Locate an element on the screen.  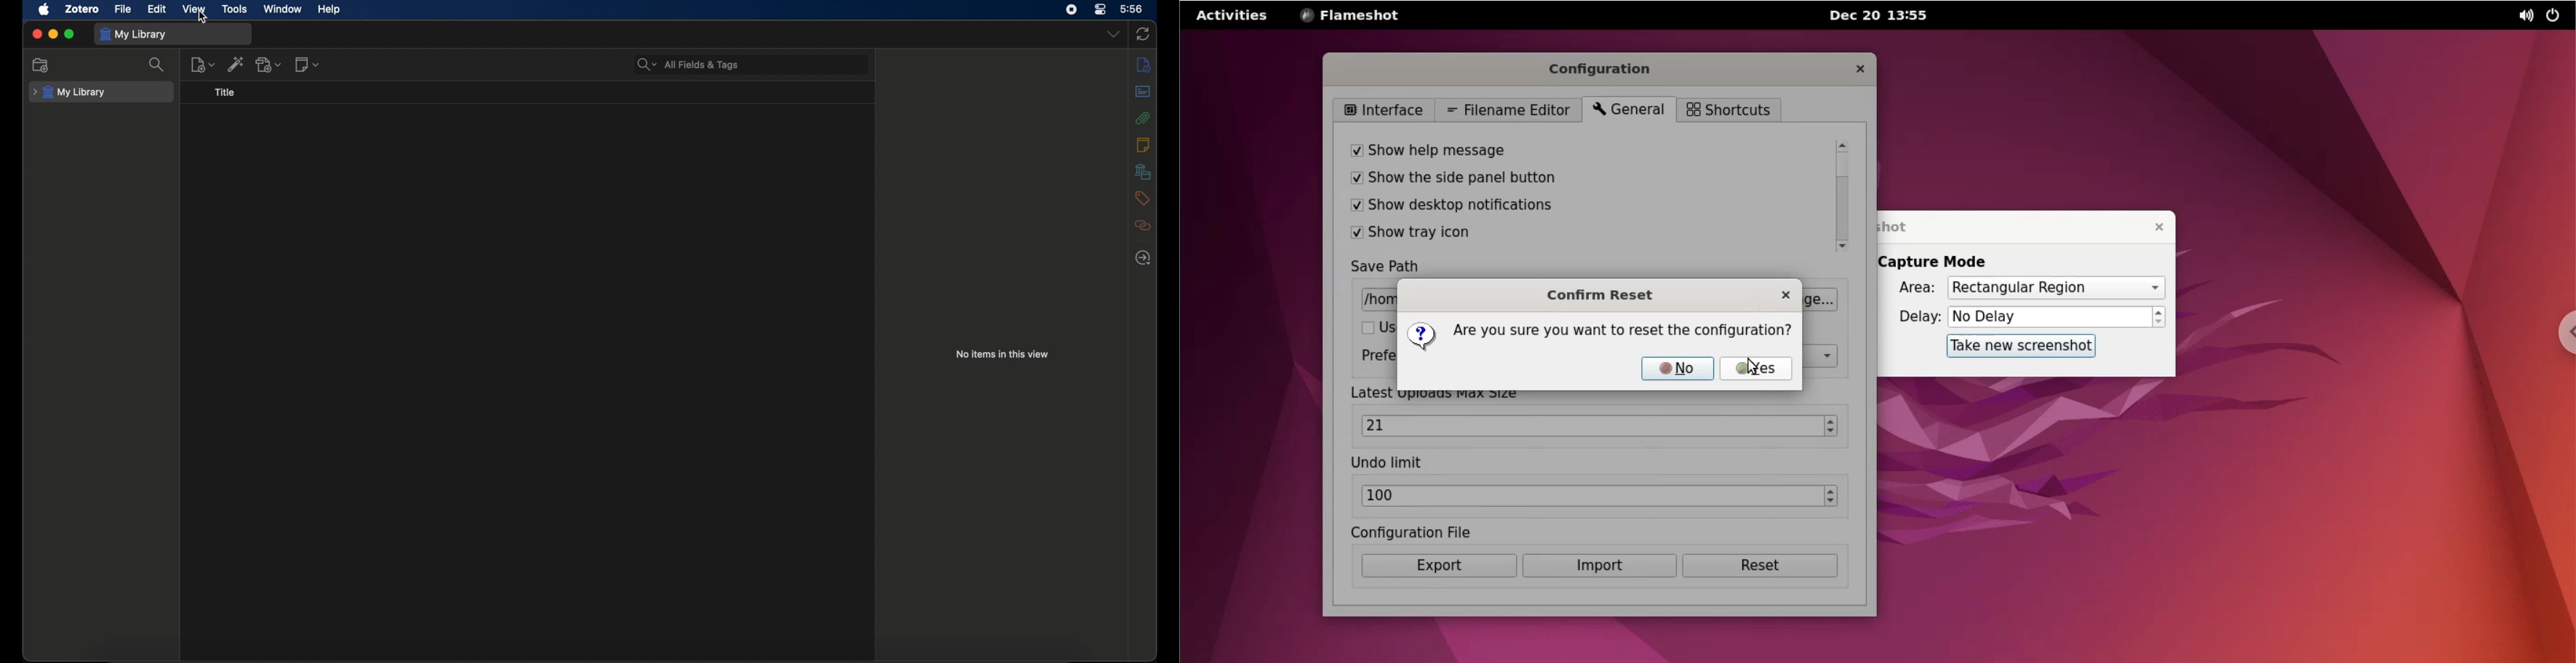
window is located at coordinates (283, 9).